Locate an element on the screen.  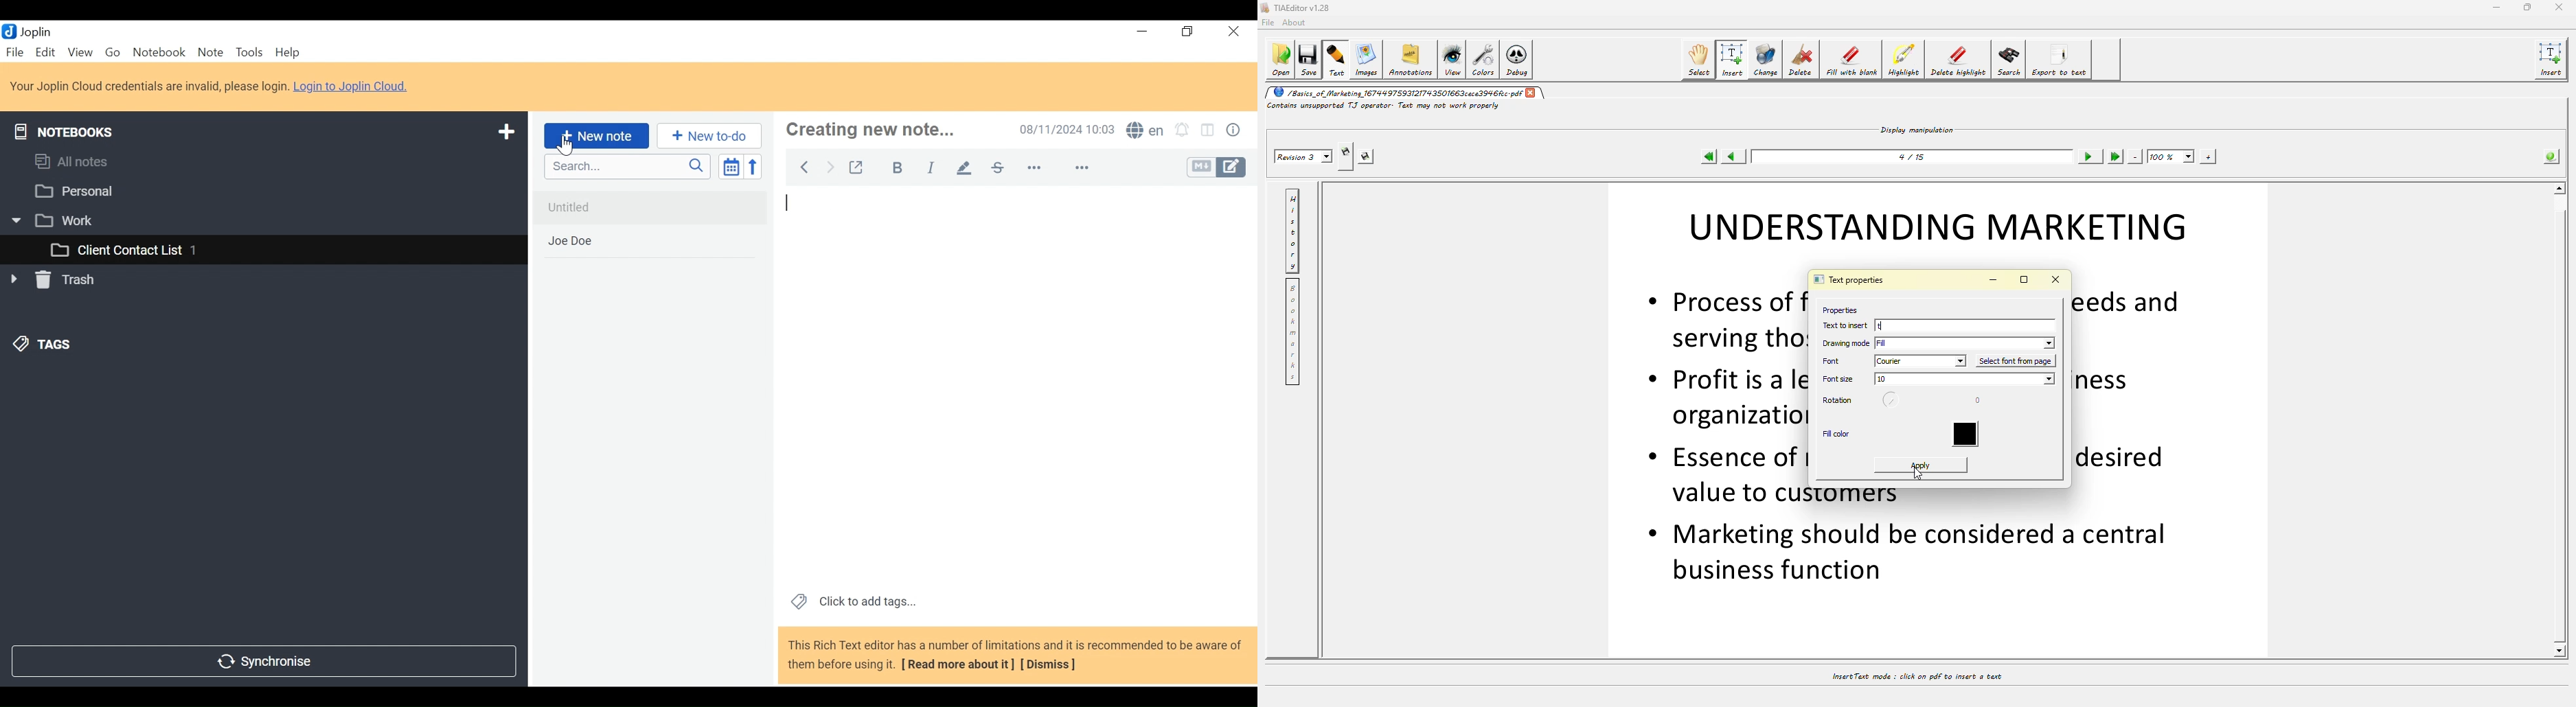
Toggle Editor is located at coordinates (1217, 166).